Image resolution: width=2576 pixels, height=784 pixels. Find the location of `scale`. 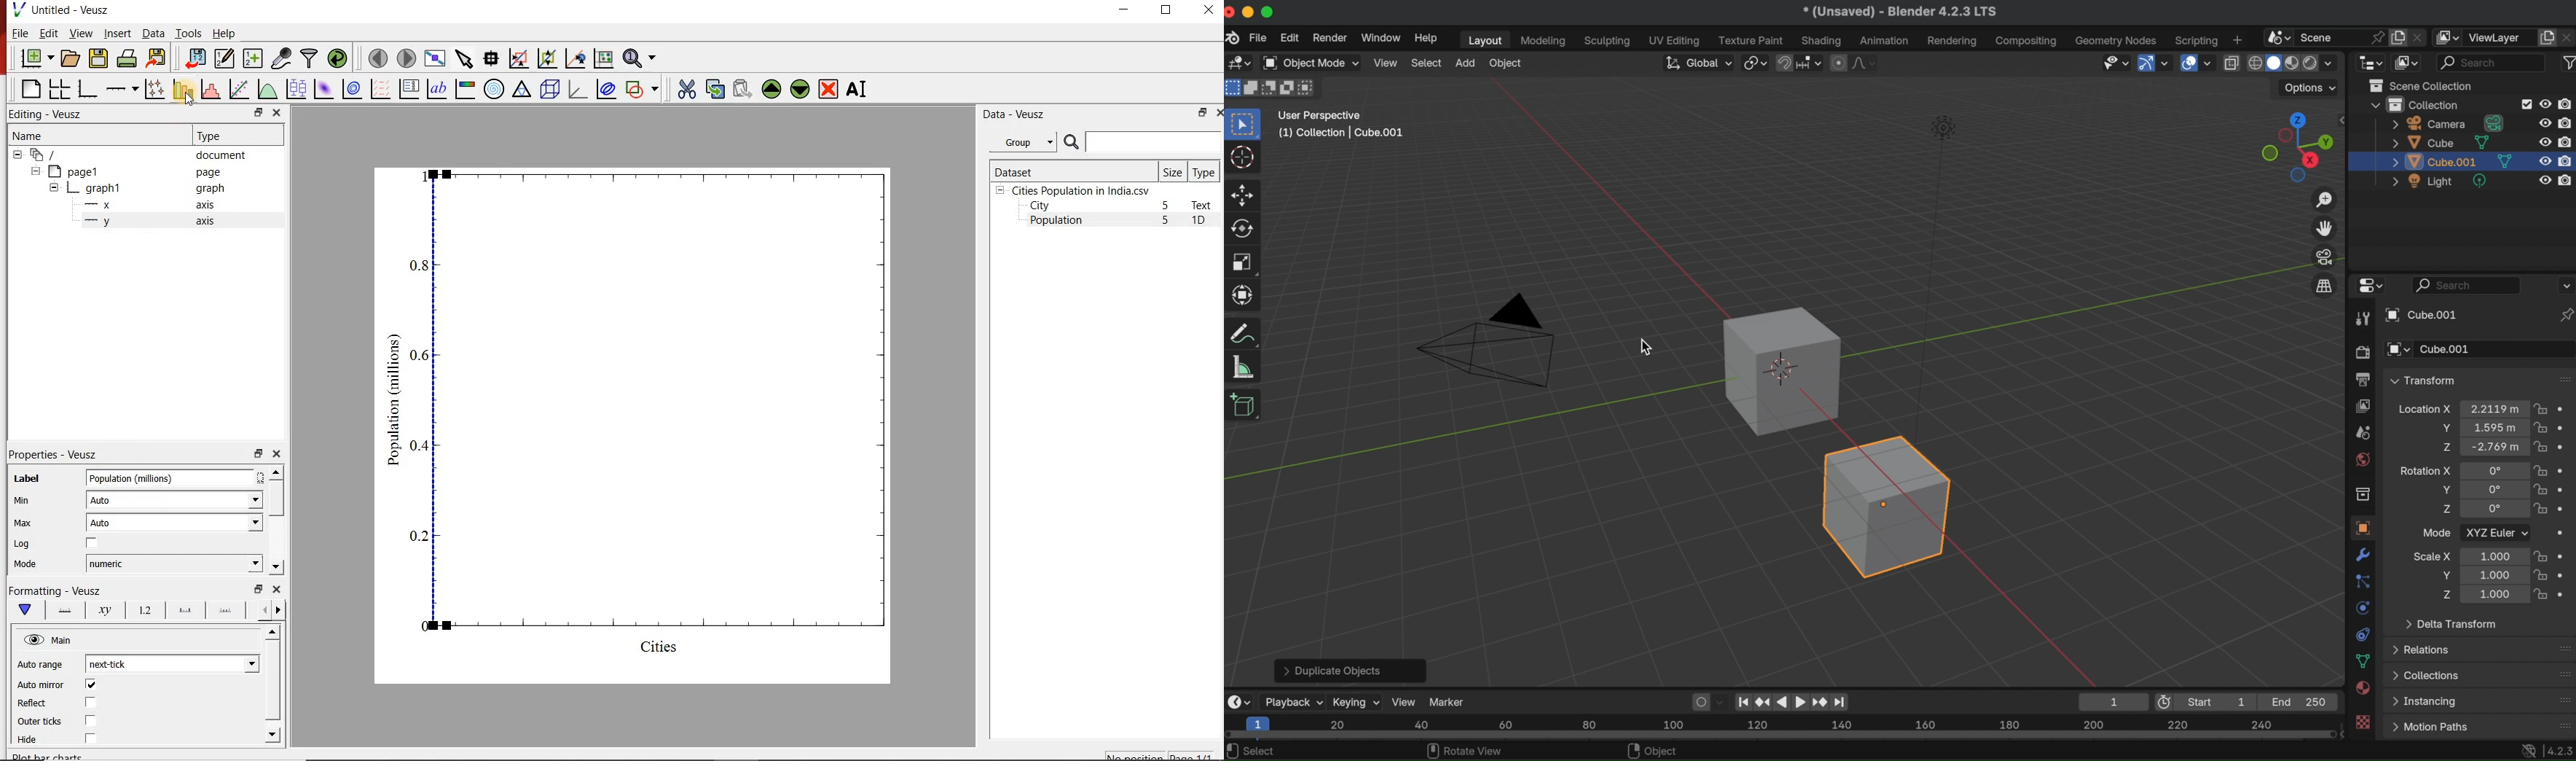

scale is located at coordinates (1244, 262).